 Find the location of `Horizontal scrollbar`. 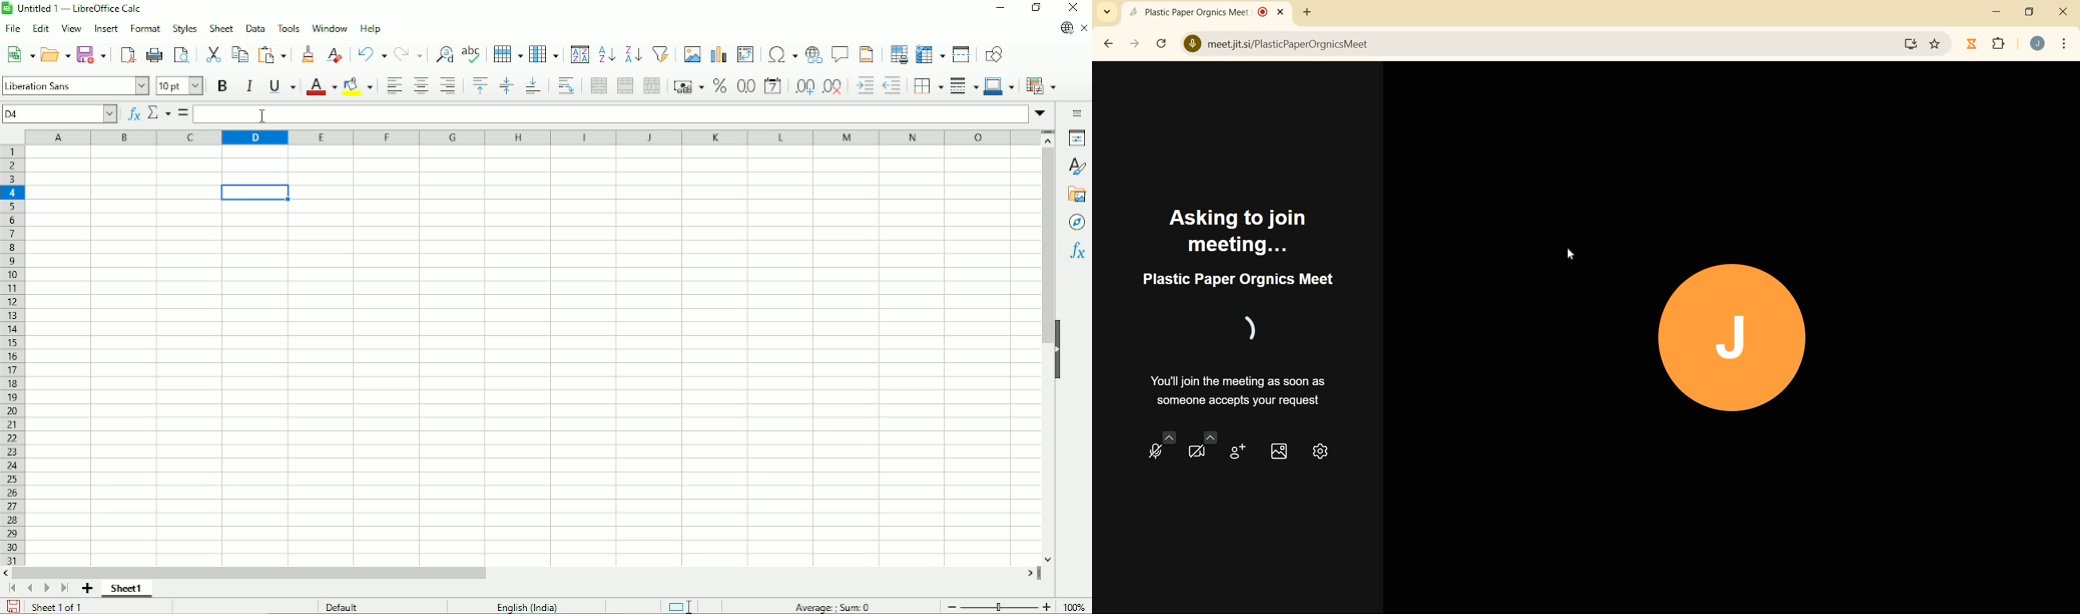

Horizontal scrollbar is located at coordinates (249, 573).